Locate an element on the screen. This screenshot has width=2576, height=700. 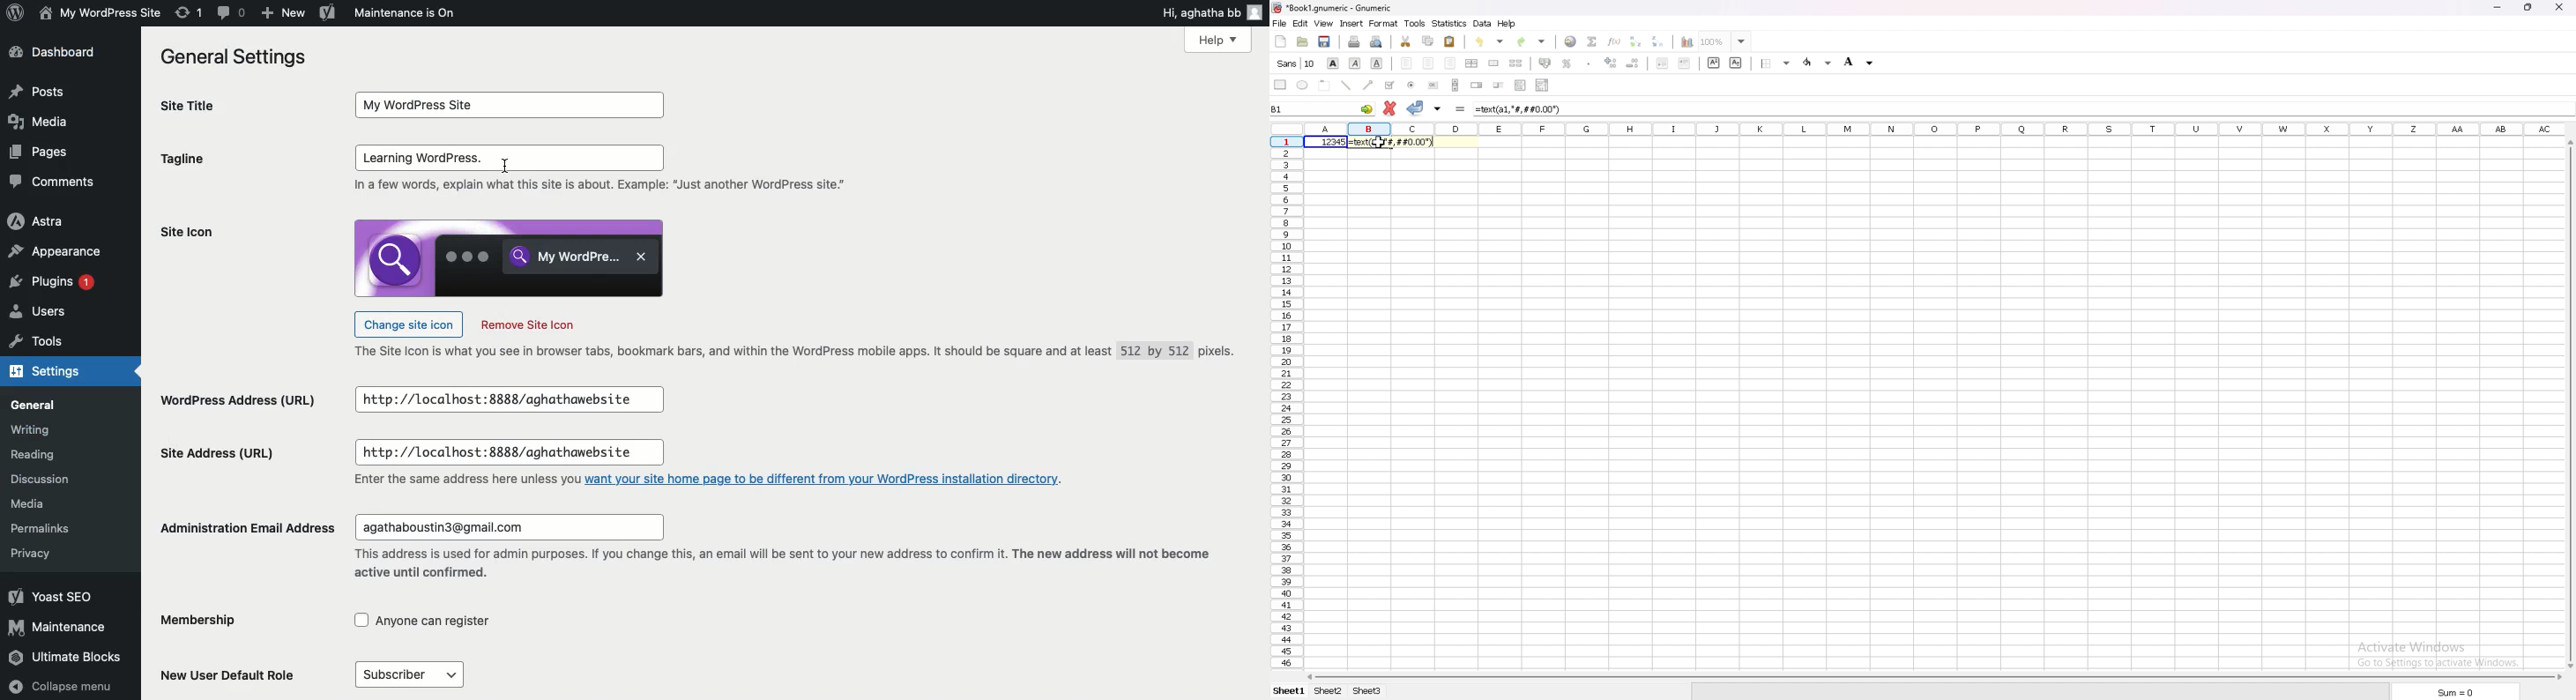
text is located at coordinates (463, 477).